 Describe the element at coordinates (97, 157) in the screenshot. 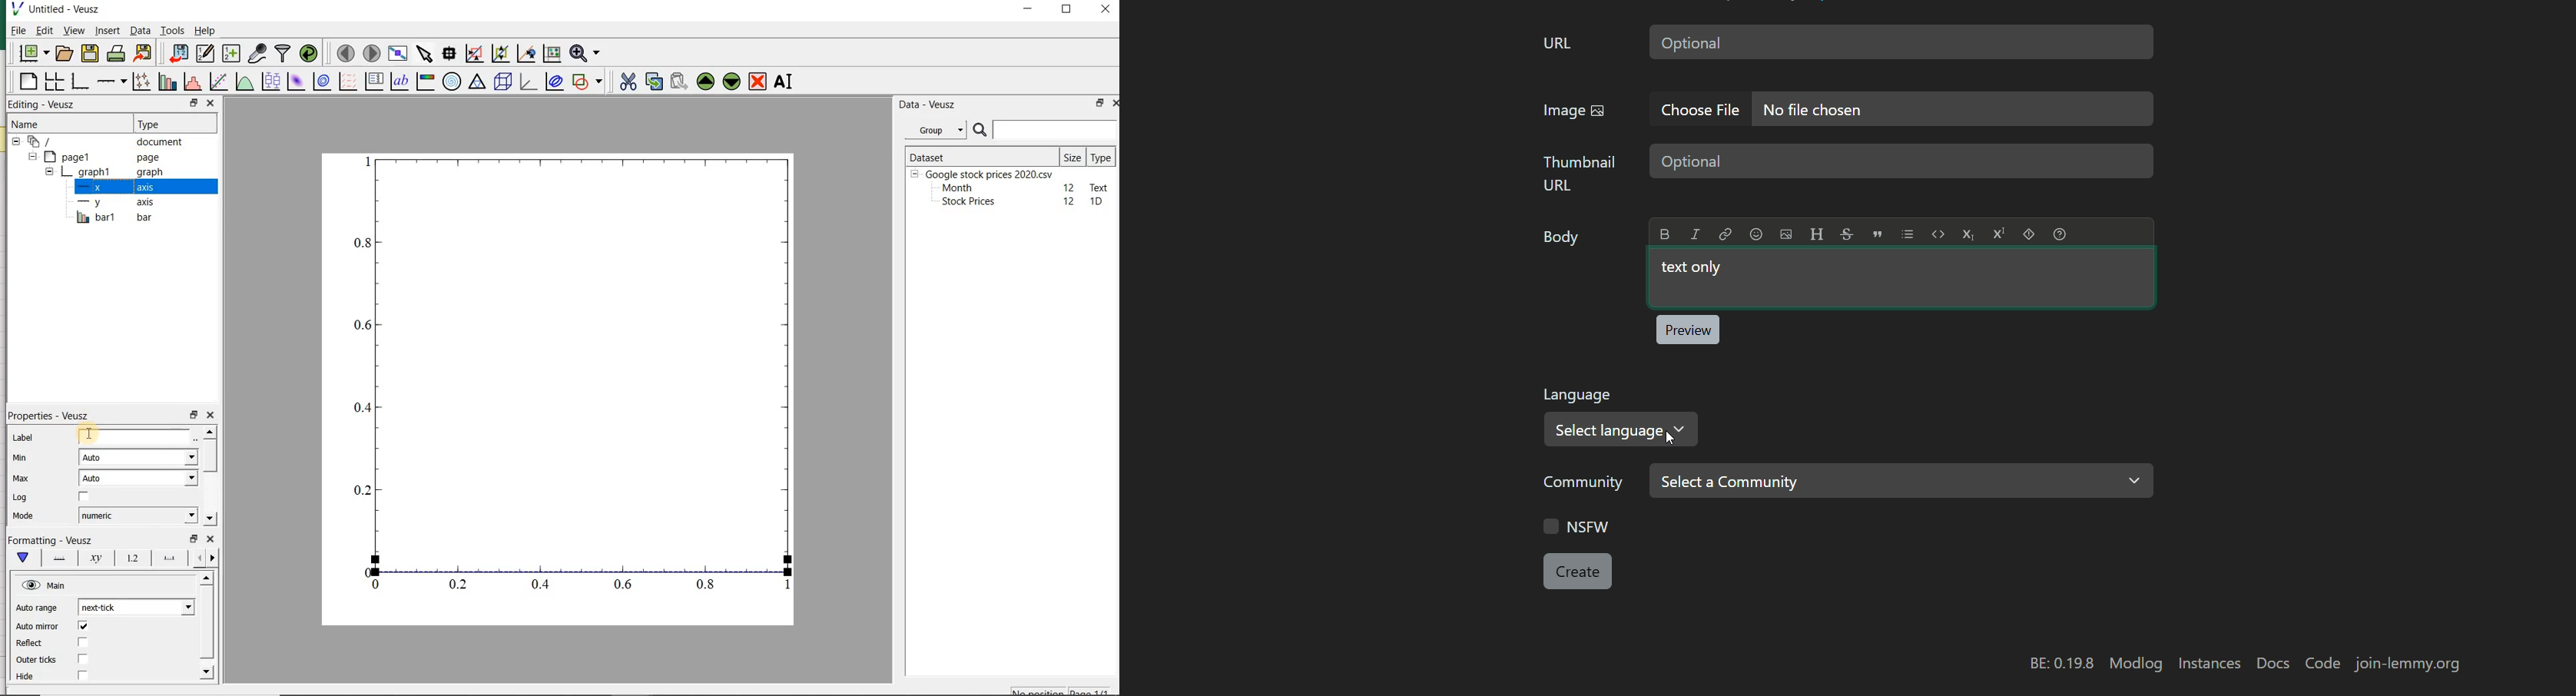

I see `page1` at that location.